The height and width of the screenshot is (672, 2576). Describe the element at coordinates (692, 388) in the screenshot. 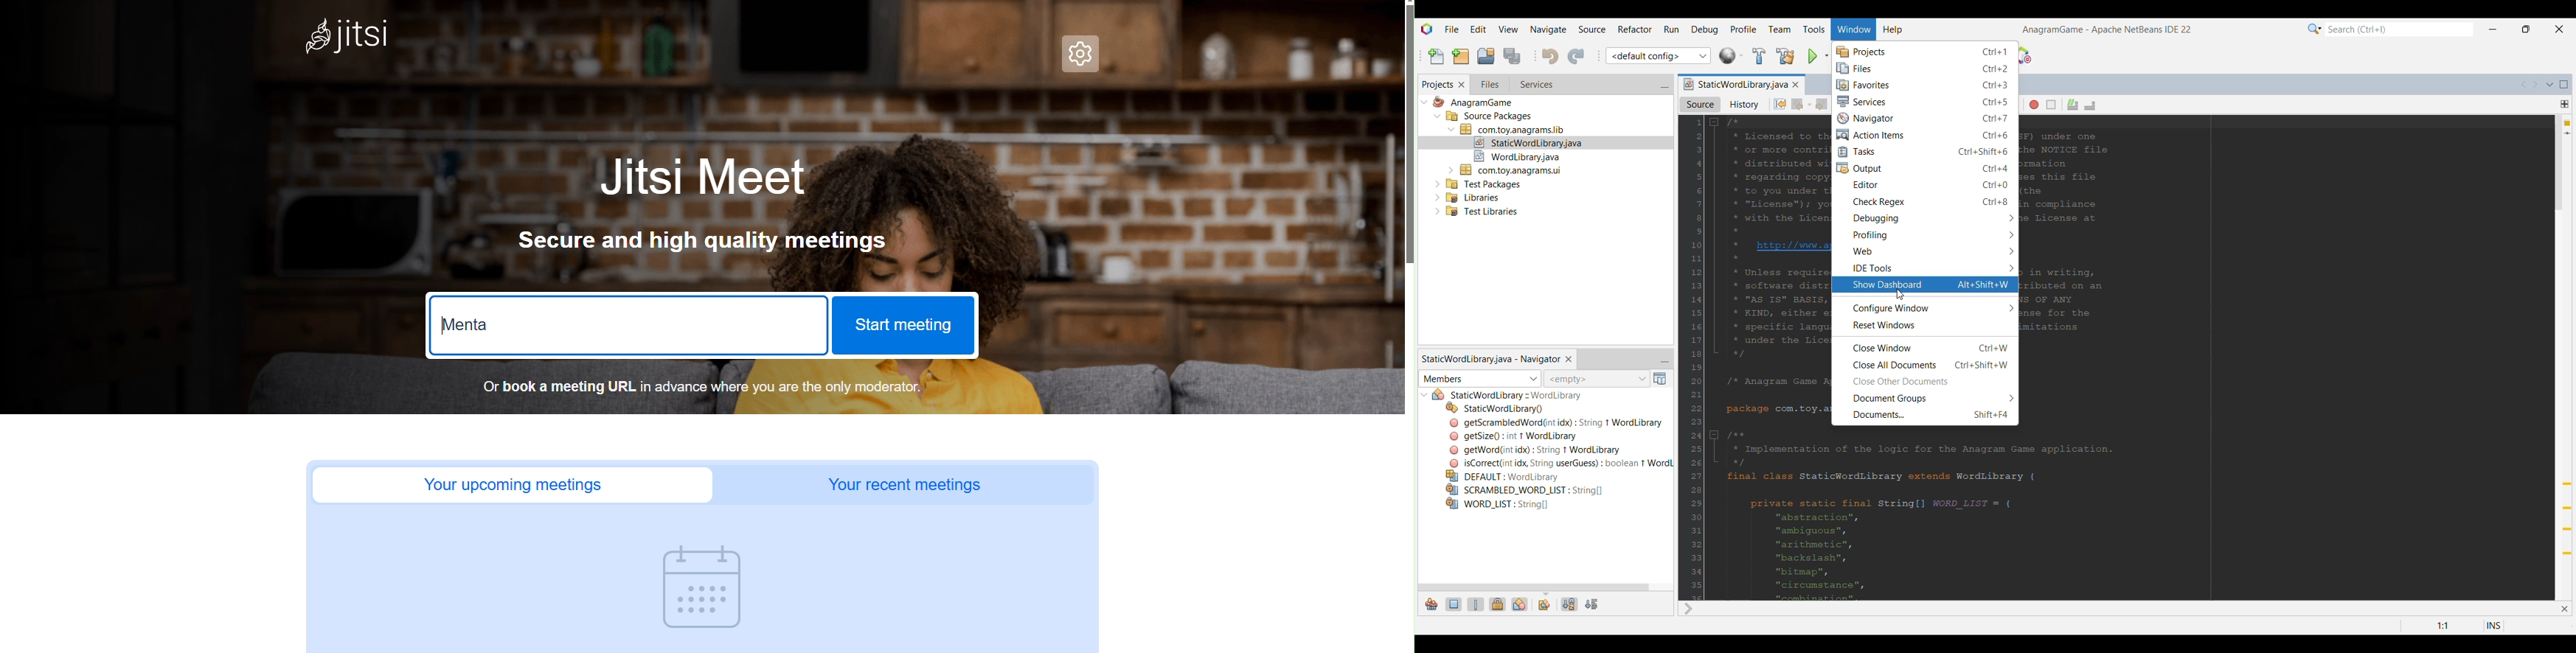

I see `Or book a meeting URL in advance where you are the only moderator.` at that location.